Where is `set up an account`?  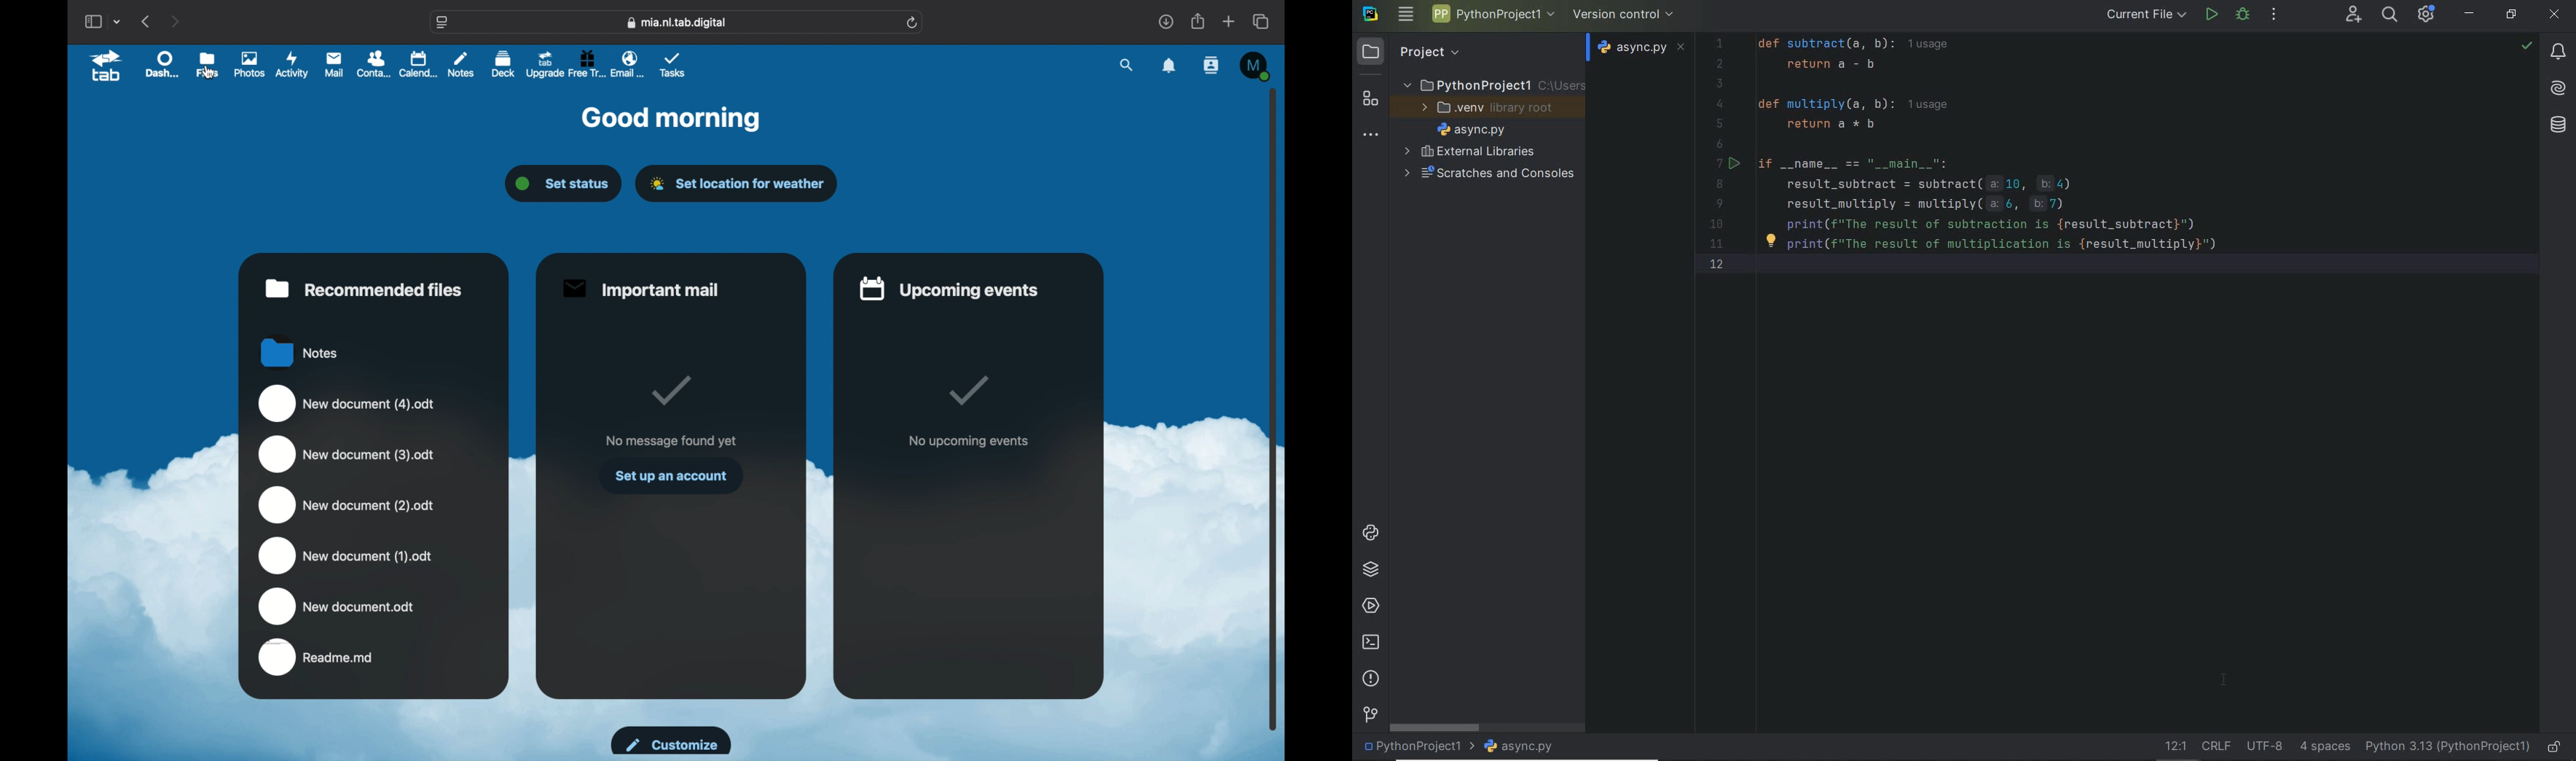
set up an account is located at coordinates (672, 476).